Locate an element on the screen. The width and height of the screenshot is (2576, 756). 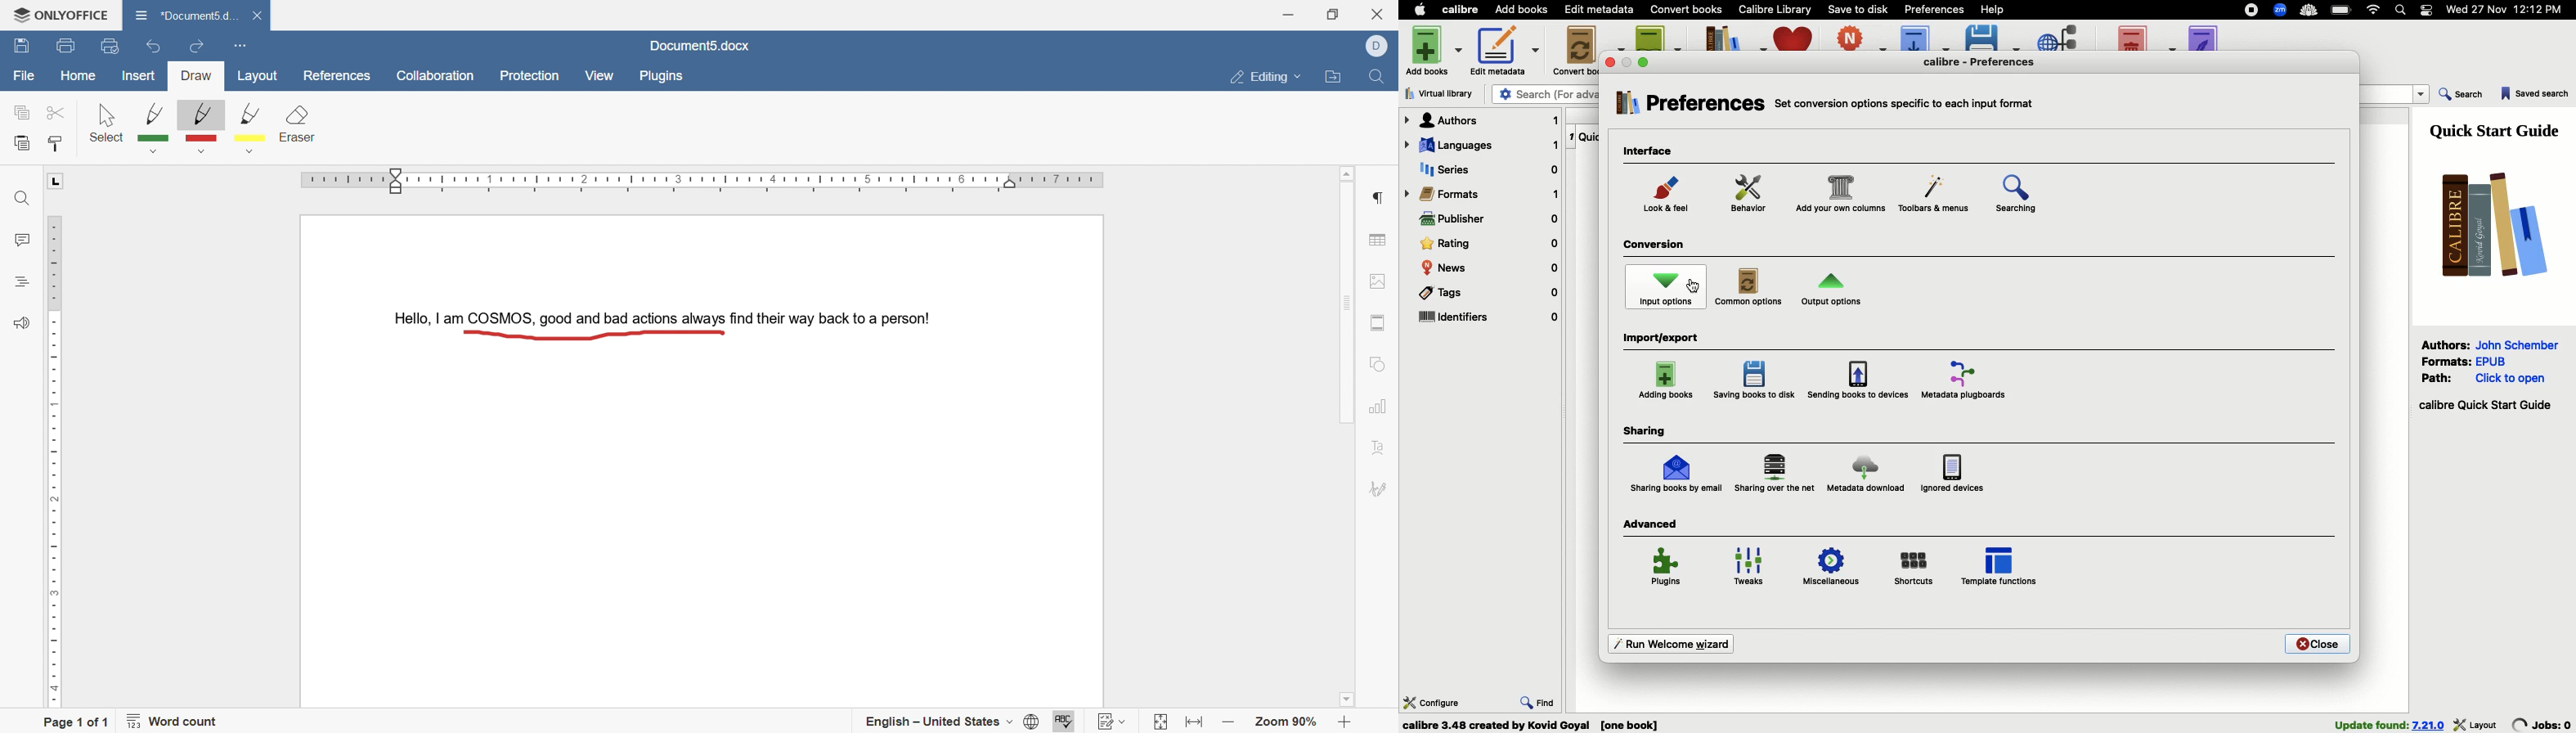
Search bar is located at coordinates (2402, 11).